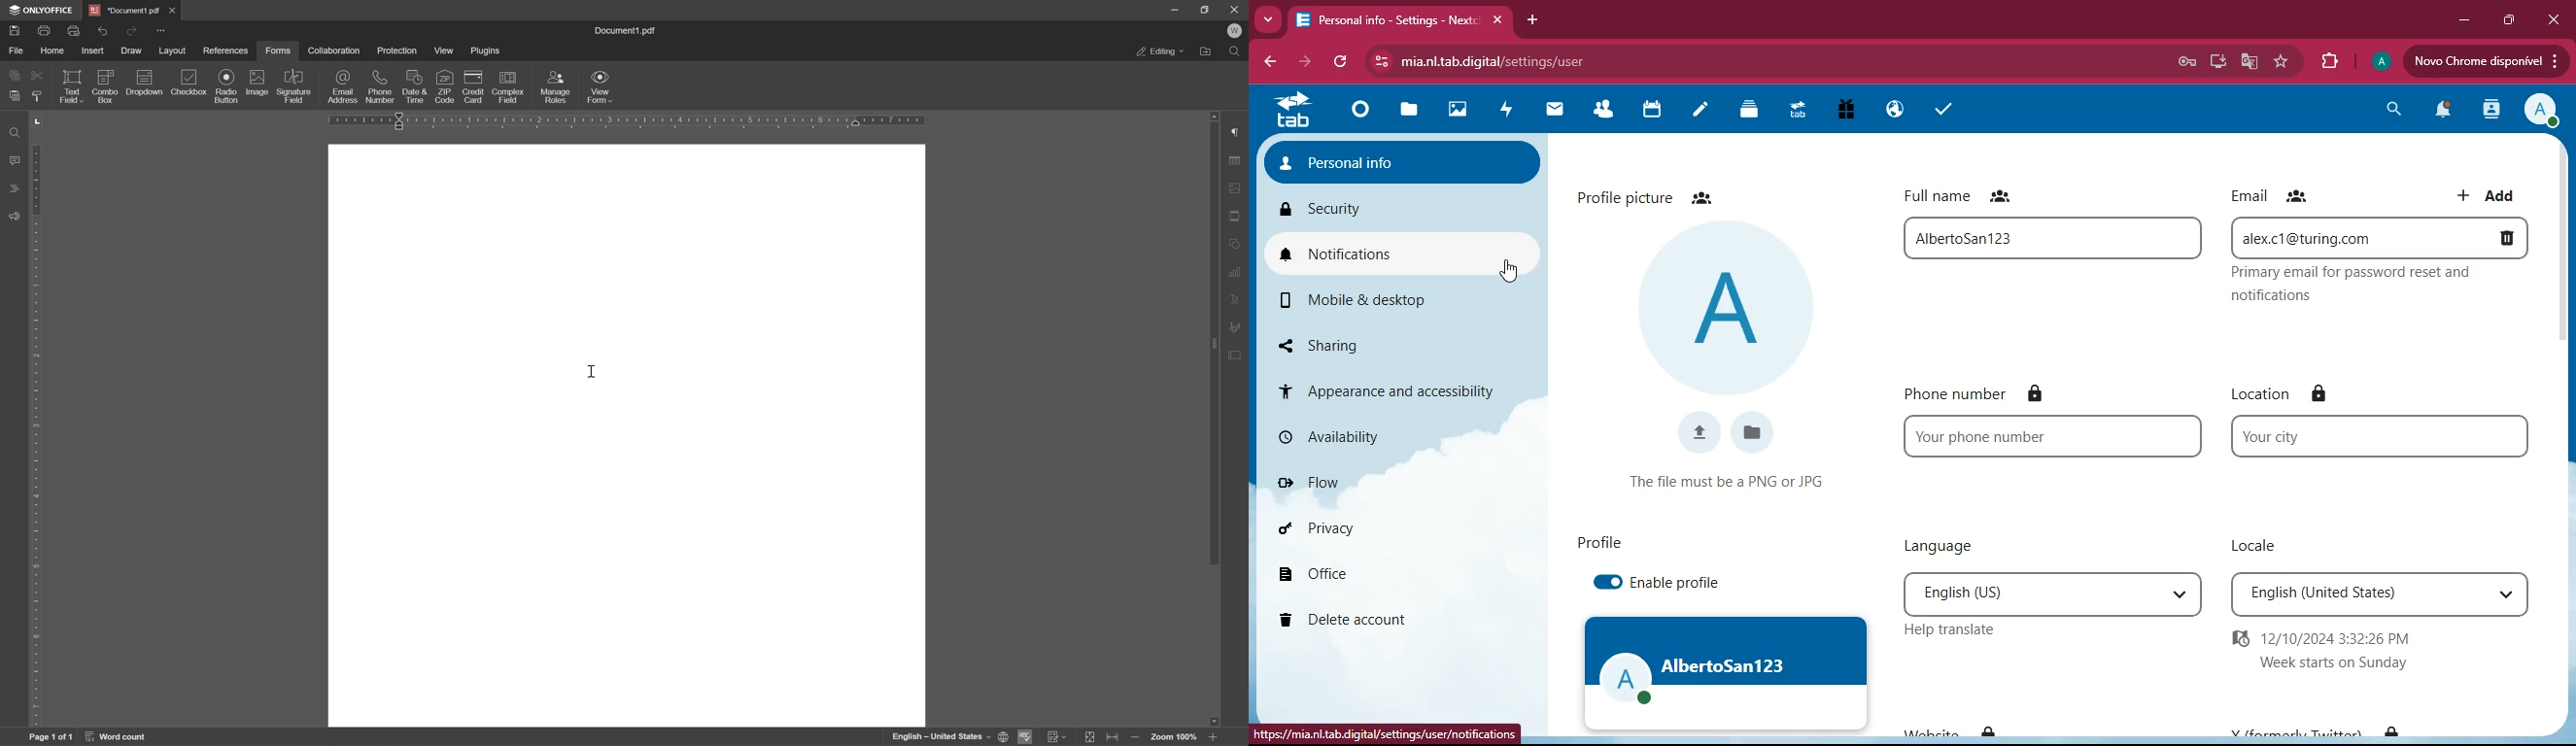 This screenshot has height=756, width=2576. What do you see at coordinates (1504, 112) in the screenshot?
I see `activity` at bounding box center [1504, 112].